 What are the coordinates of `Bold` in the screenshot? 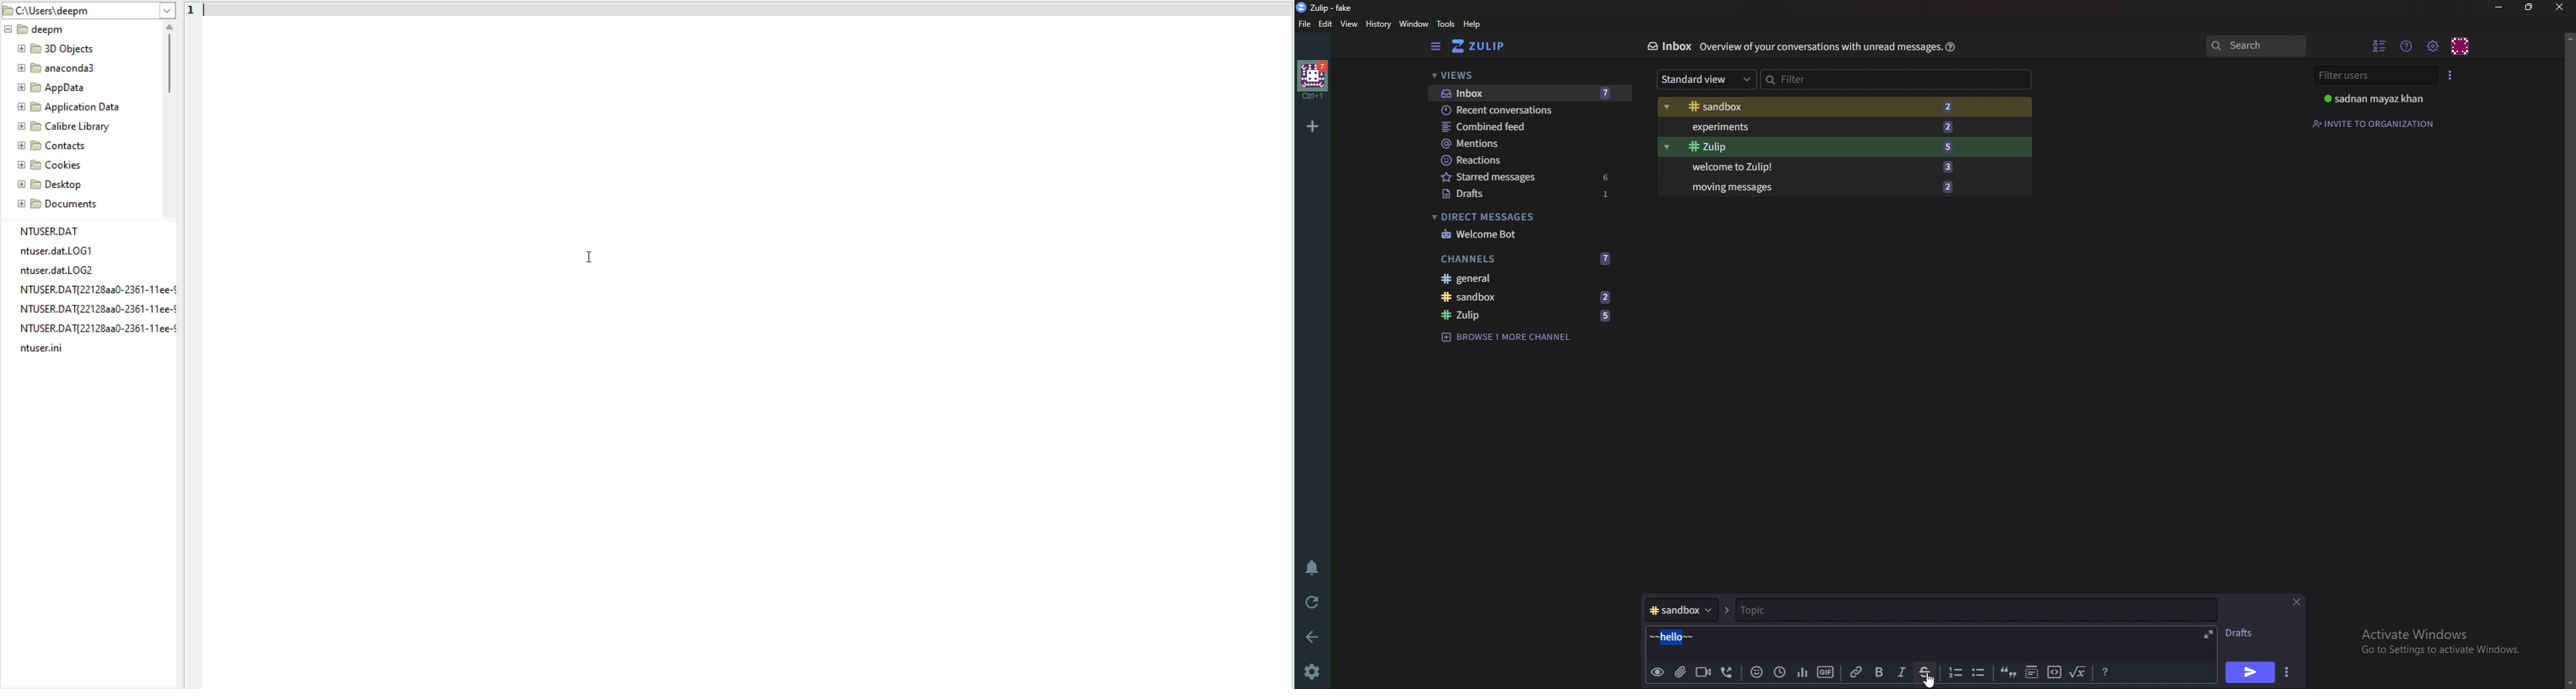 It's located at (1877, 674).